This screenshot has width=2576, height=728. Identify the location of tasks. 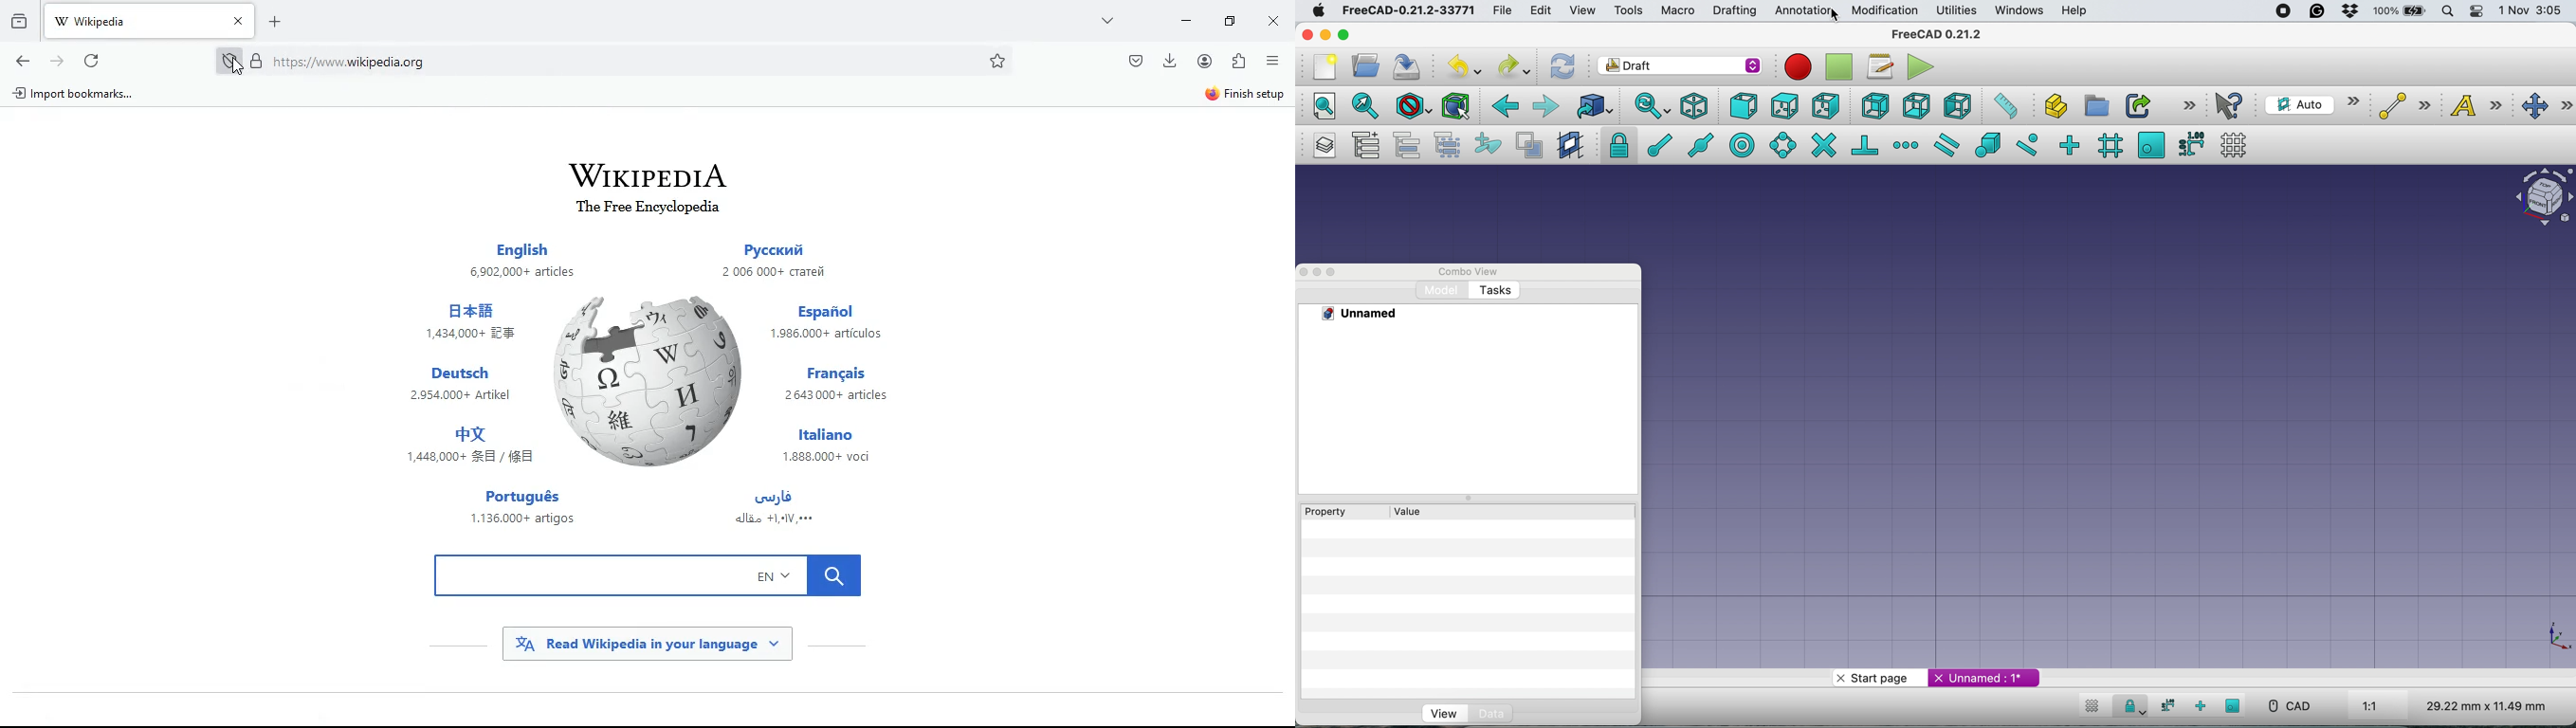
(1495, 290).